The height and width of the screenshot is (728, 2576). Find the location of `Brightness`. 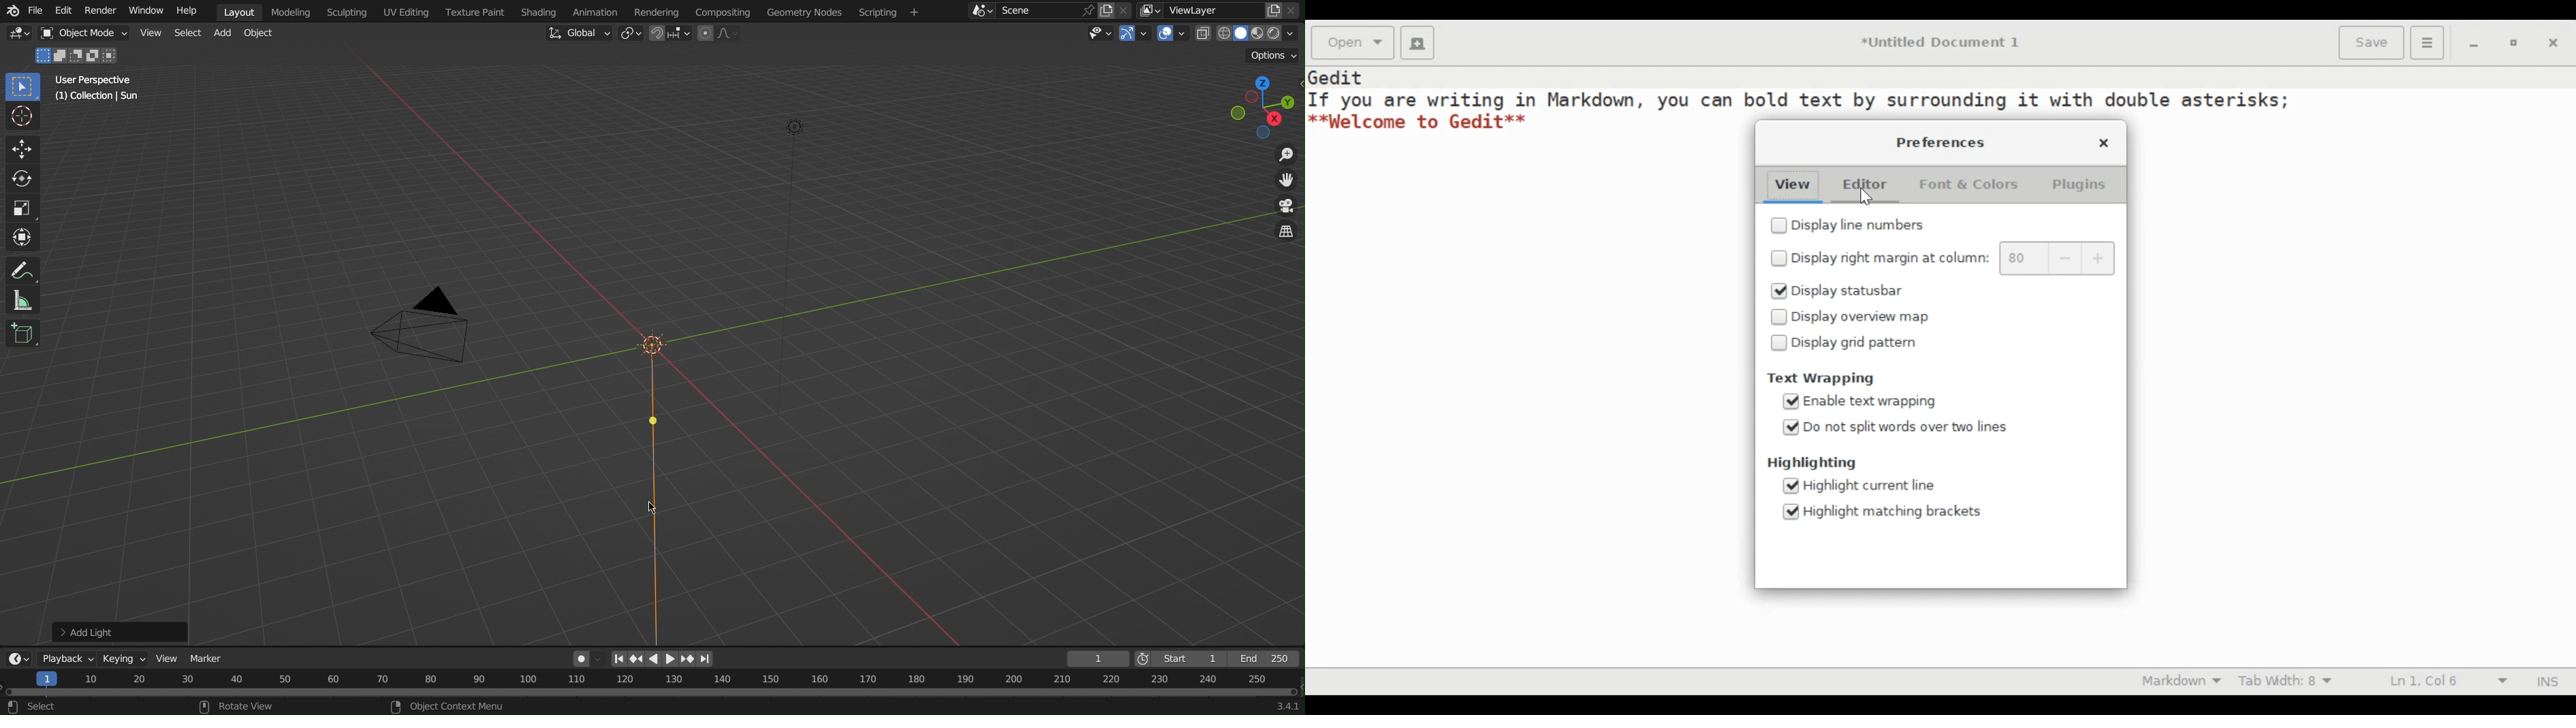

Brightness is located at coordinates (799, 127).